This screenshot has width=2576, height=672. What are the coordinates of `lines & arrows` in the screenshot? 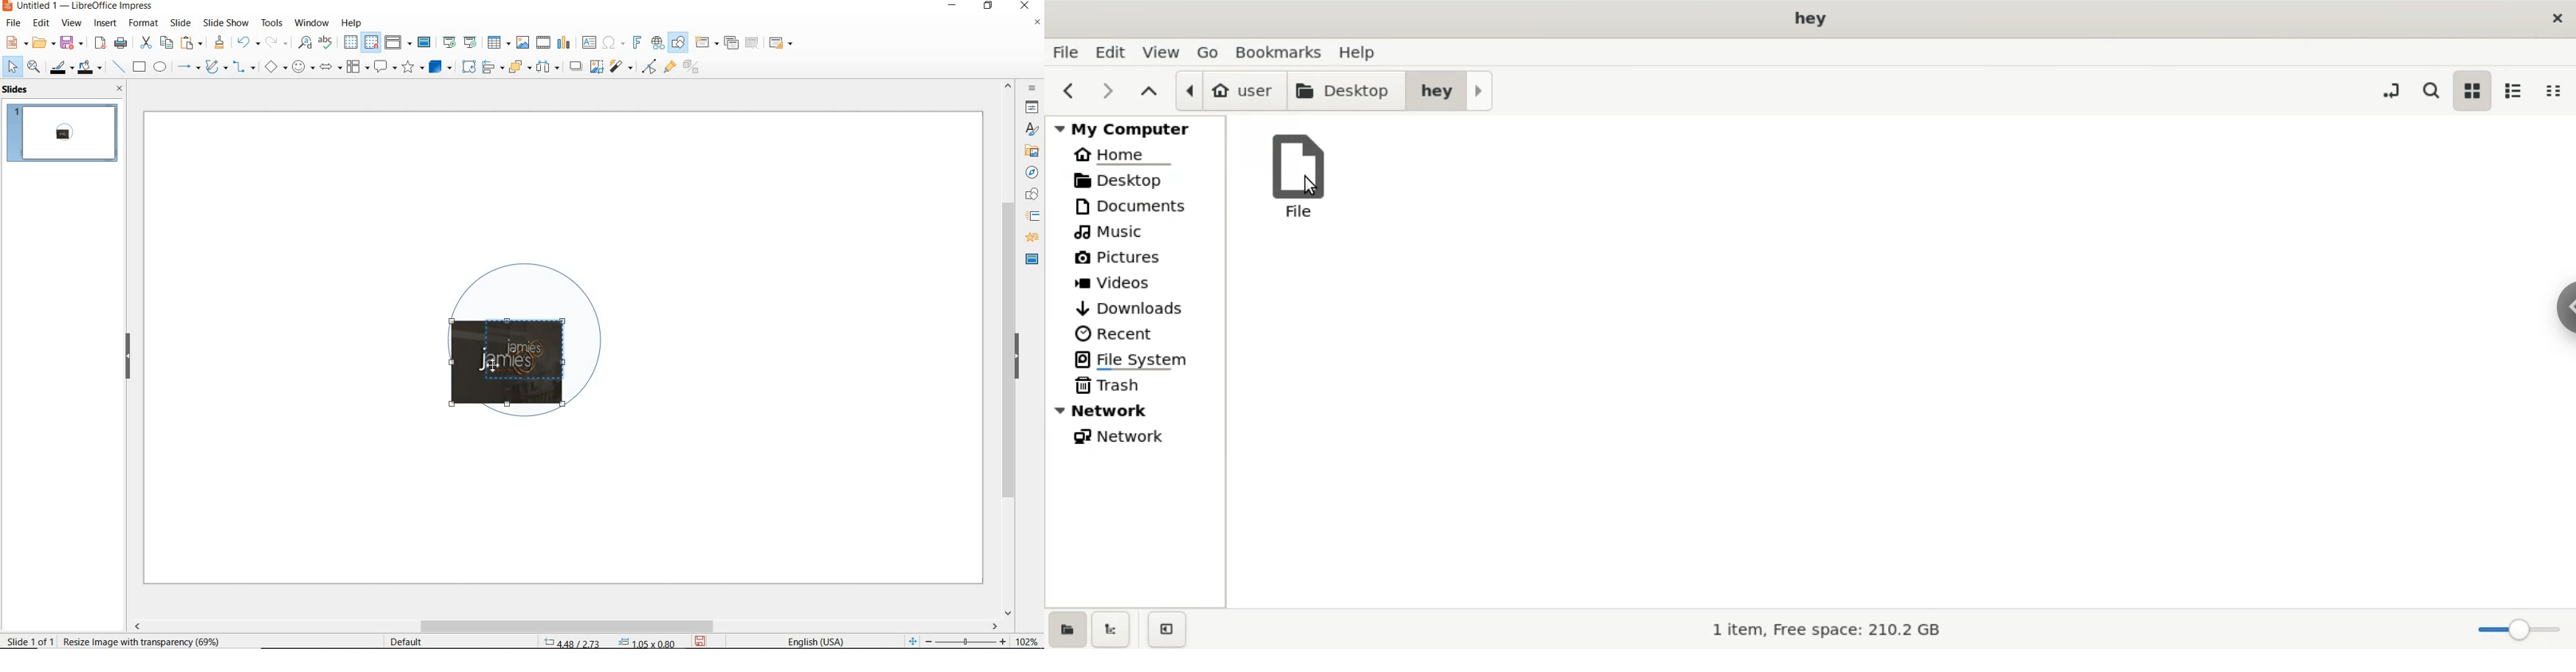 It's located at (188, 68).